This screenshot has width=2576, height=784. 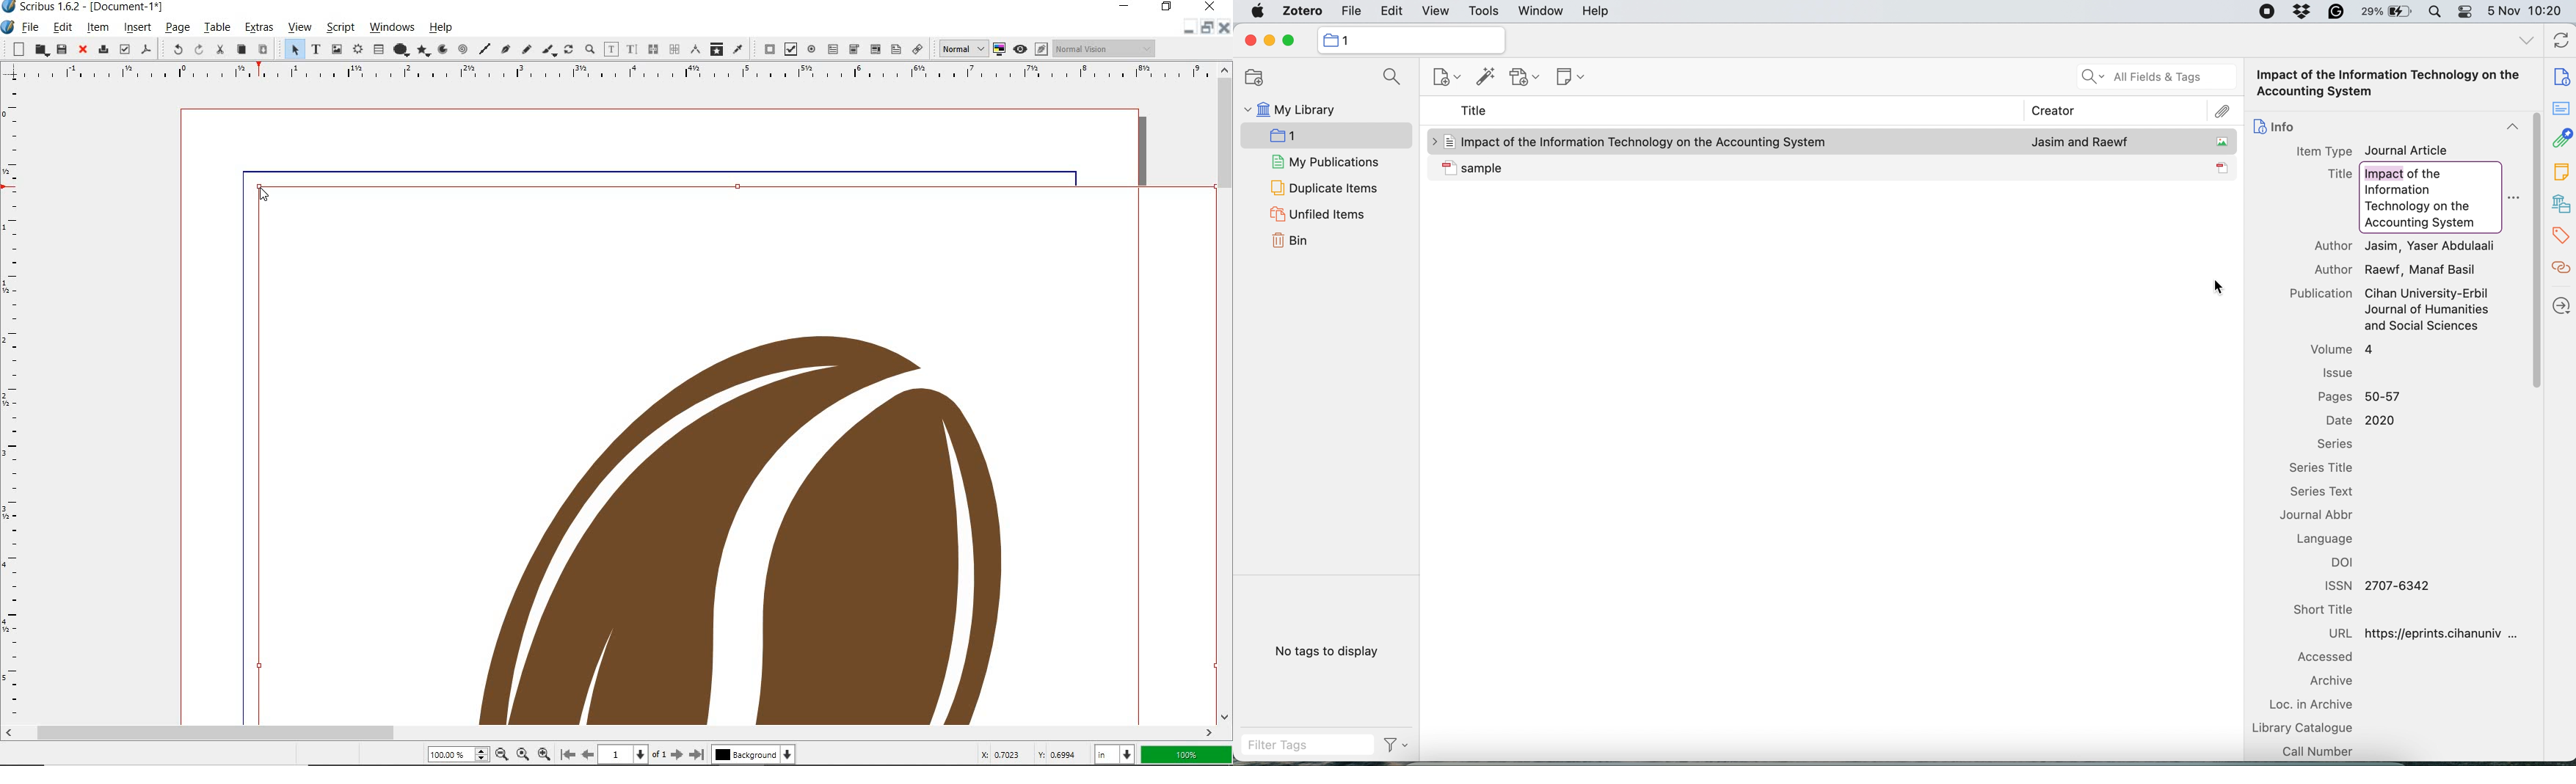 What do you see at coordinates (199, 49) in the screenshot?
I see `redo` at bounding box center [199, 49].